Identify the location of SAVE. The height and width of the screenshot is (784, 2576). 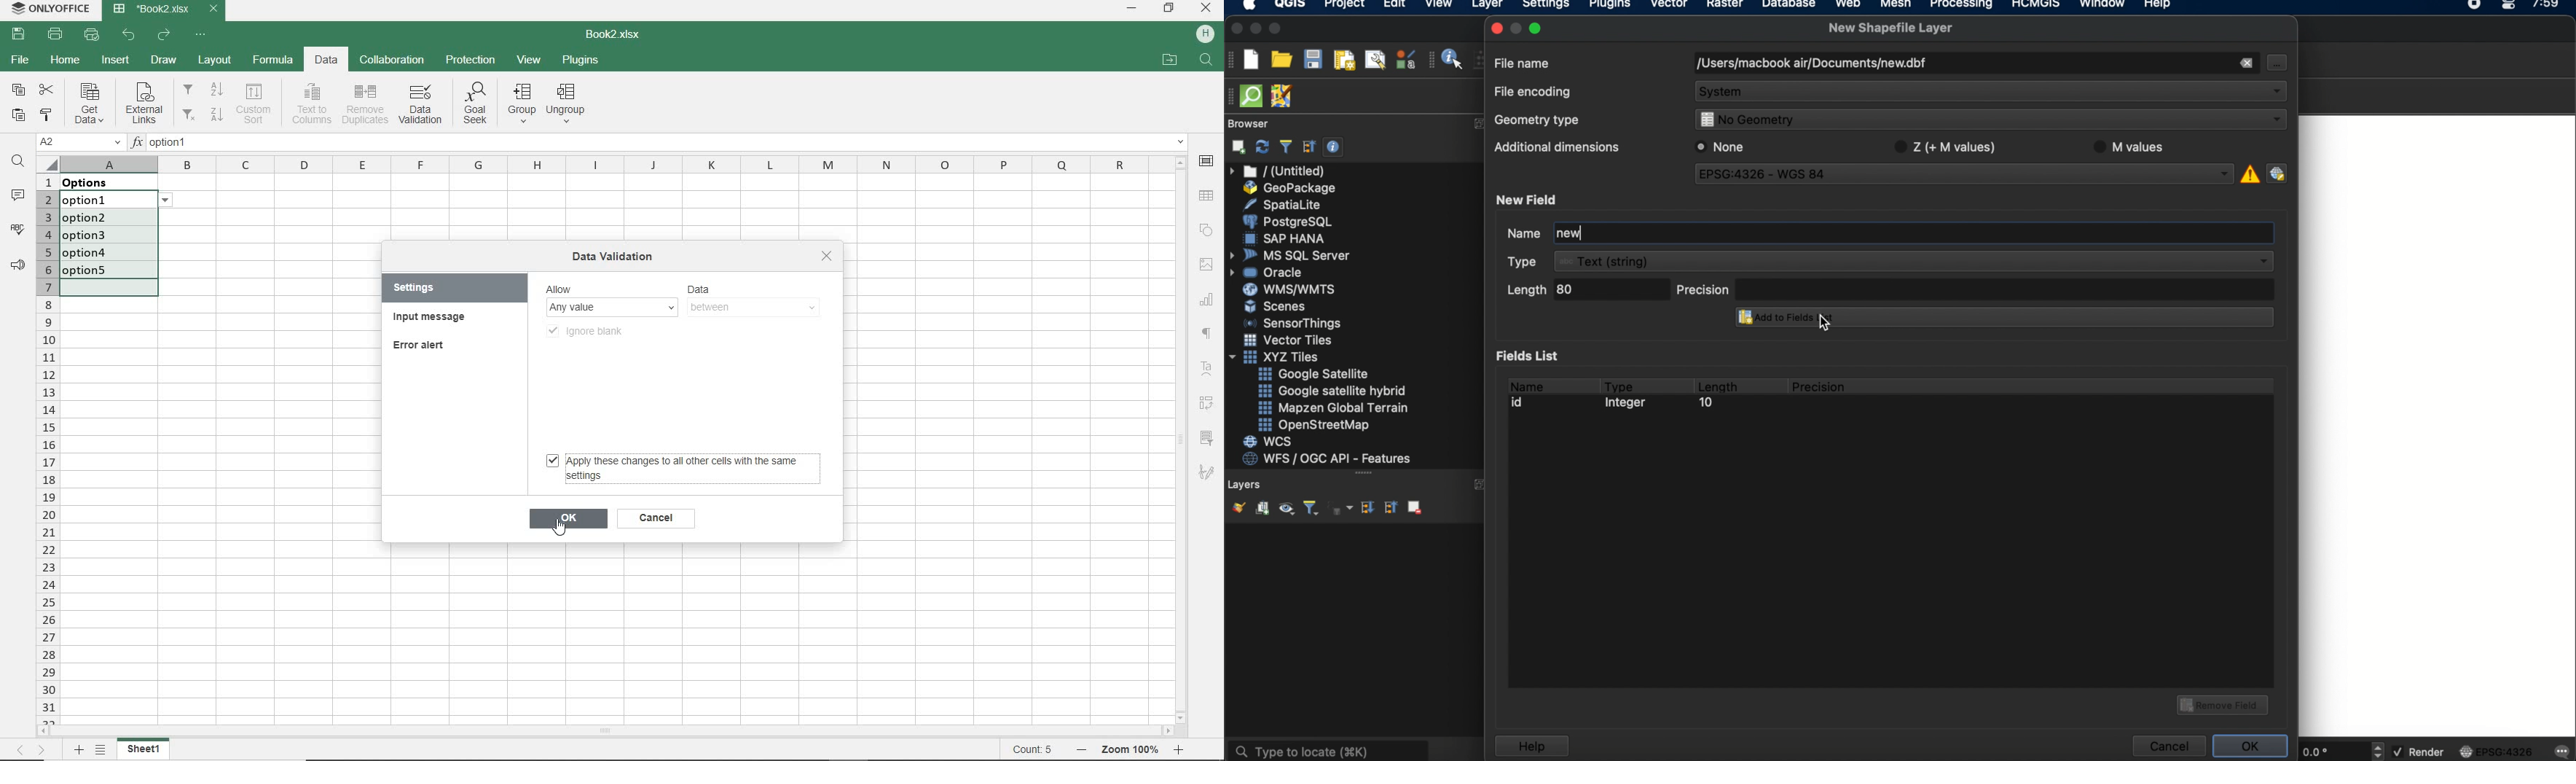
(18, 35).